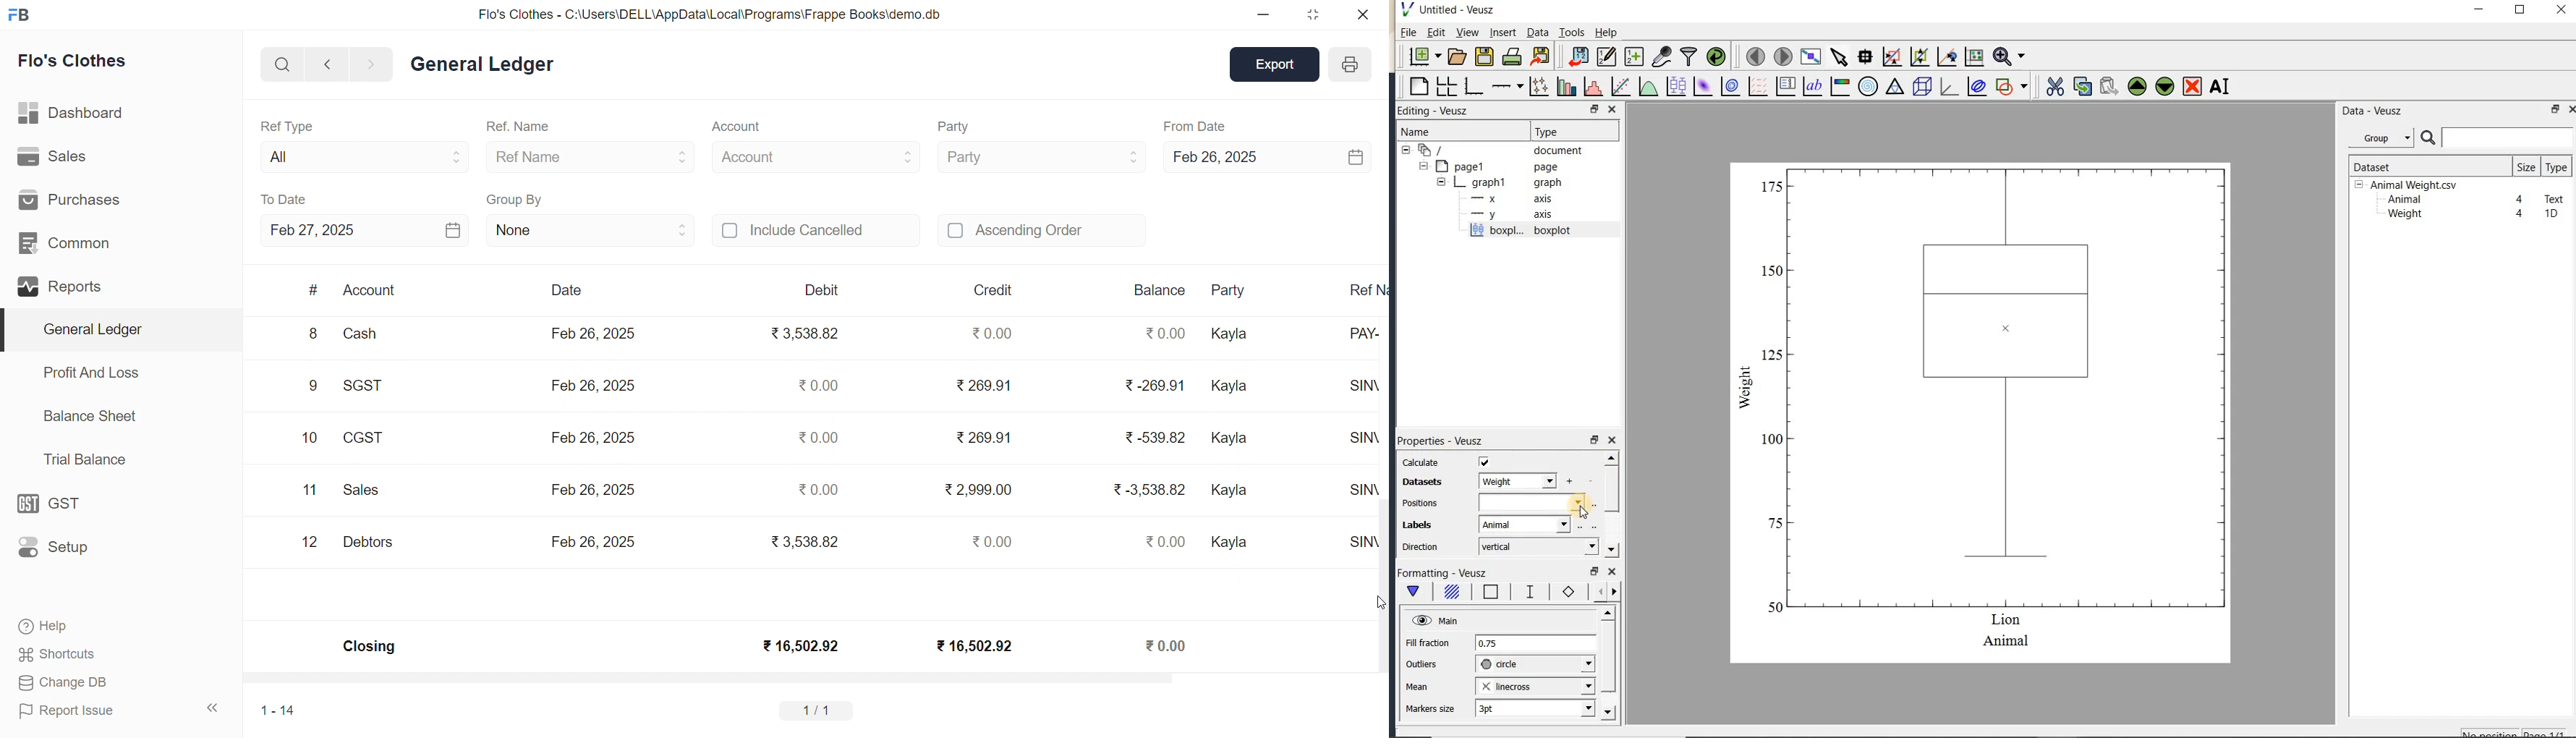 Image resolution: width=2576 pixels, height=756 pixels. What do you see at coordinates (369, 336) in the screenshot?
I see `Cash` at bounding box center [369, 336].